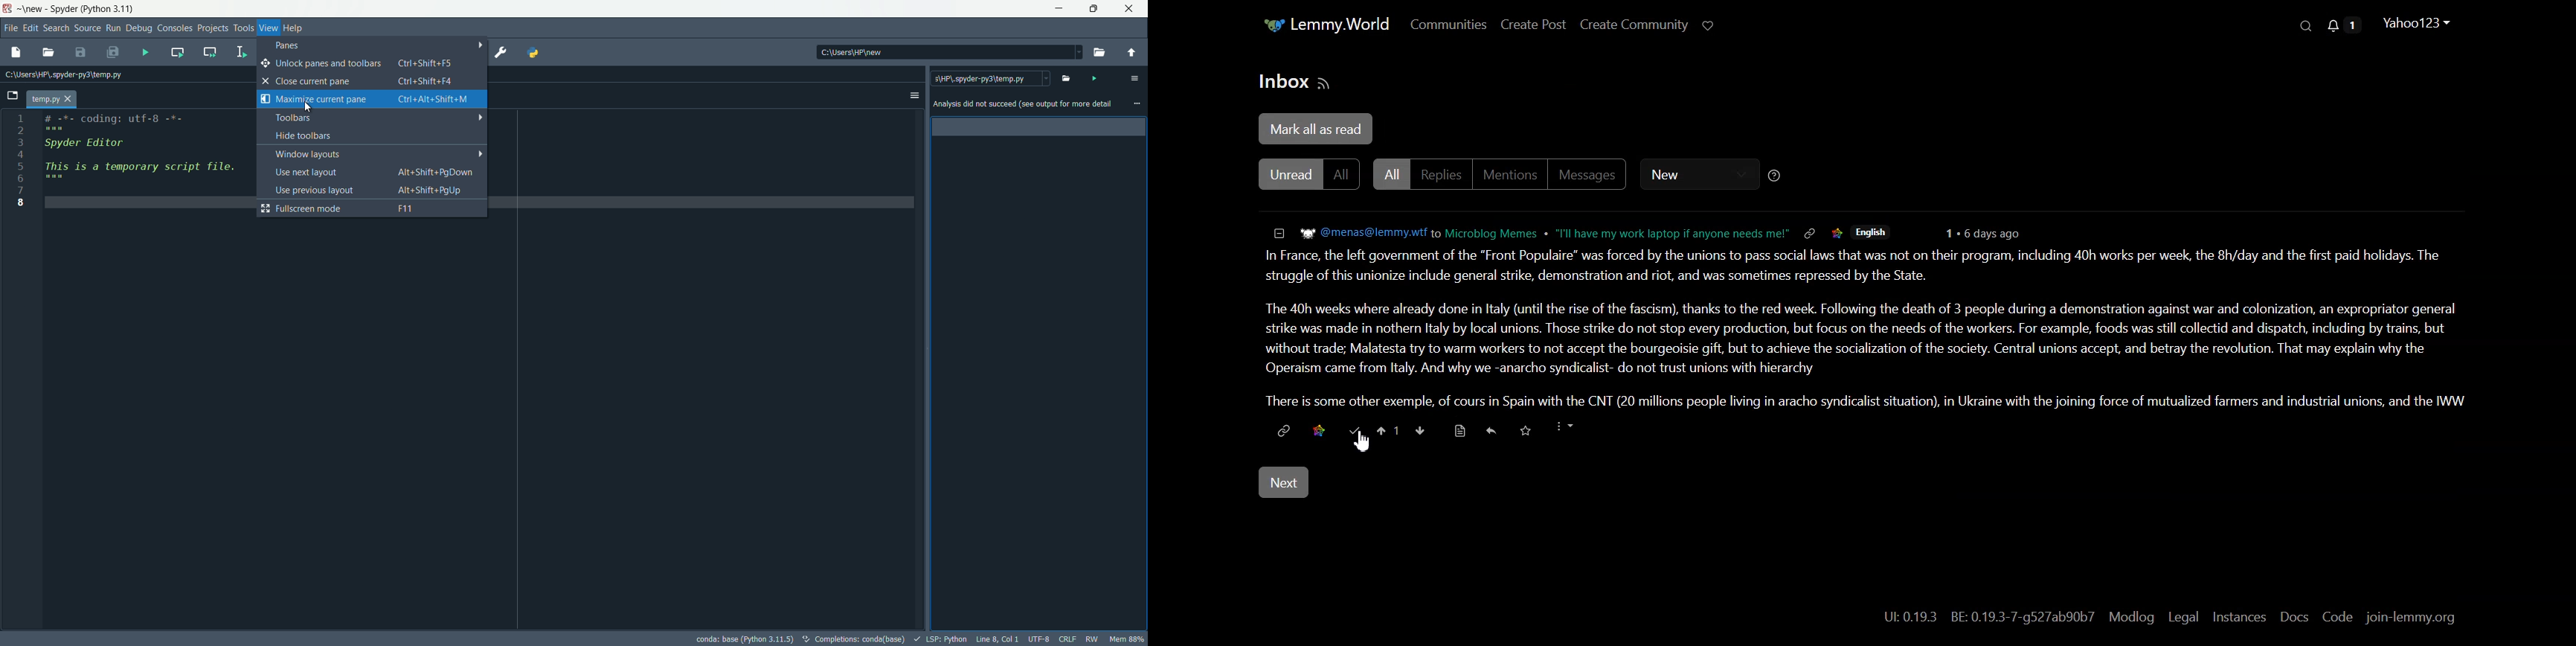  I want to click on cursor position, so click(997, 638).